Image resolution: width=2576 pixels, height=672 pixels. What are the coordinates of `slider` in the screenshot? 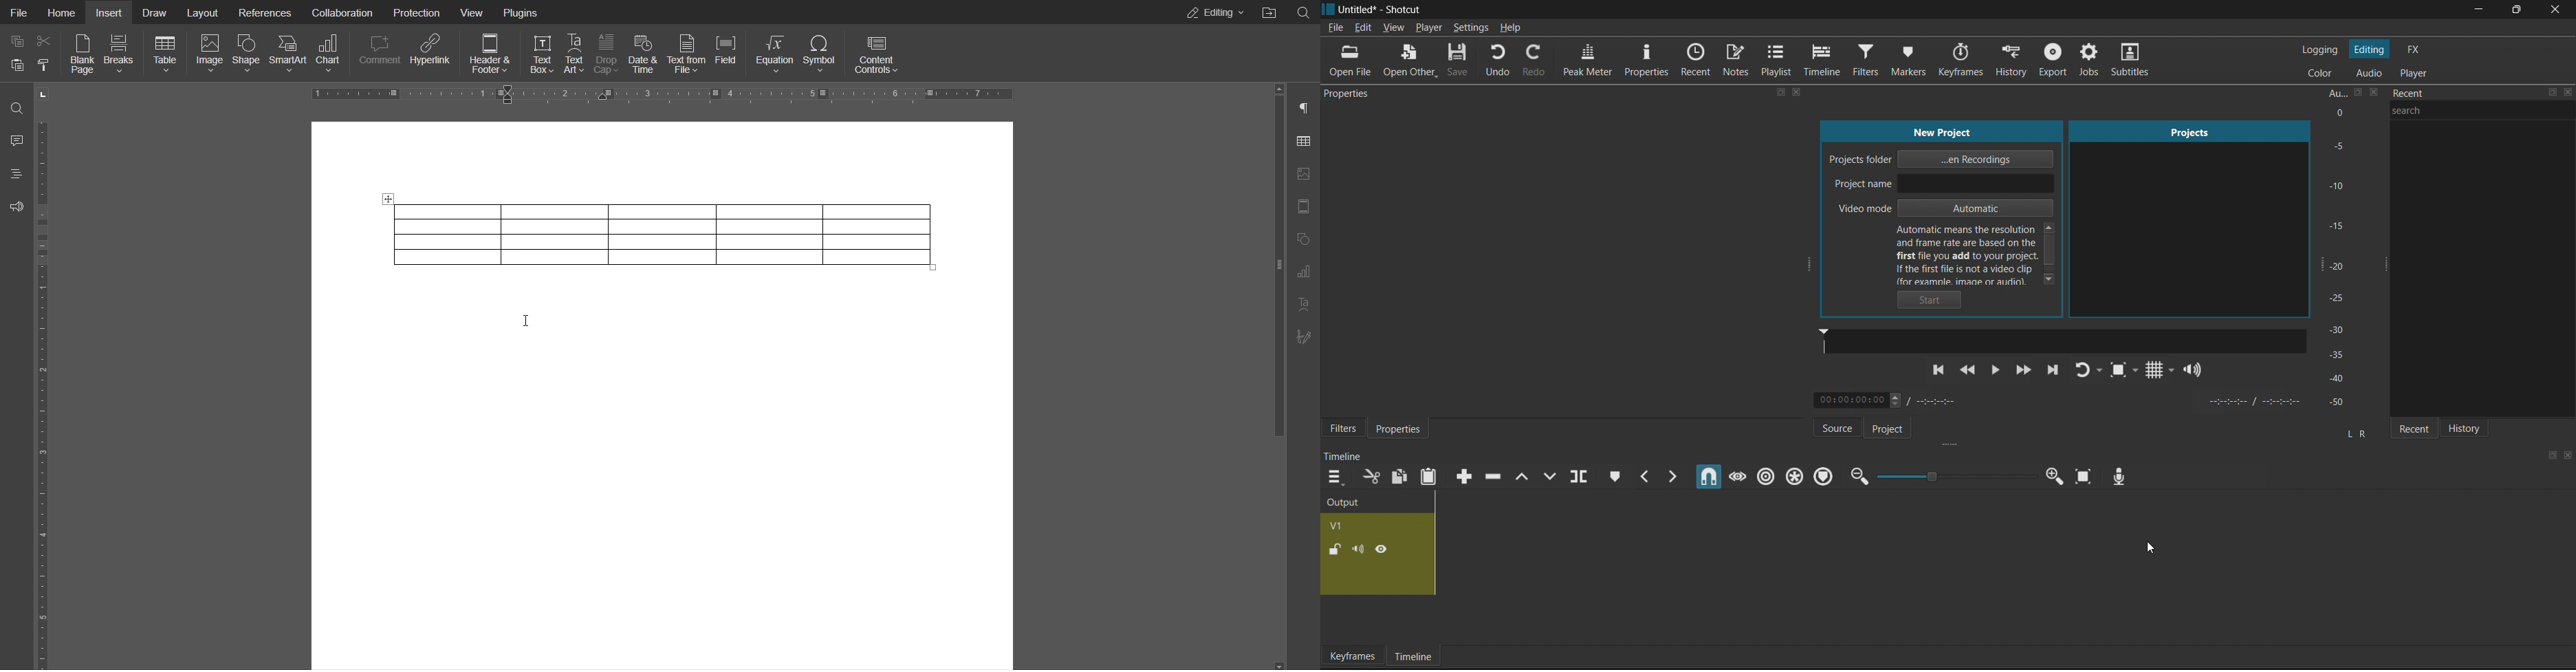 It's located at (1268, 270).